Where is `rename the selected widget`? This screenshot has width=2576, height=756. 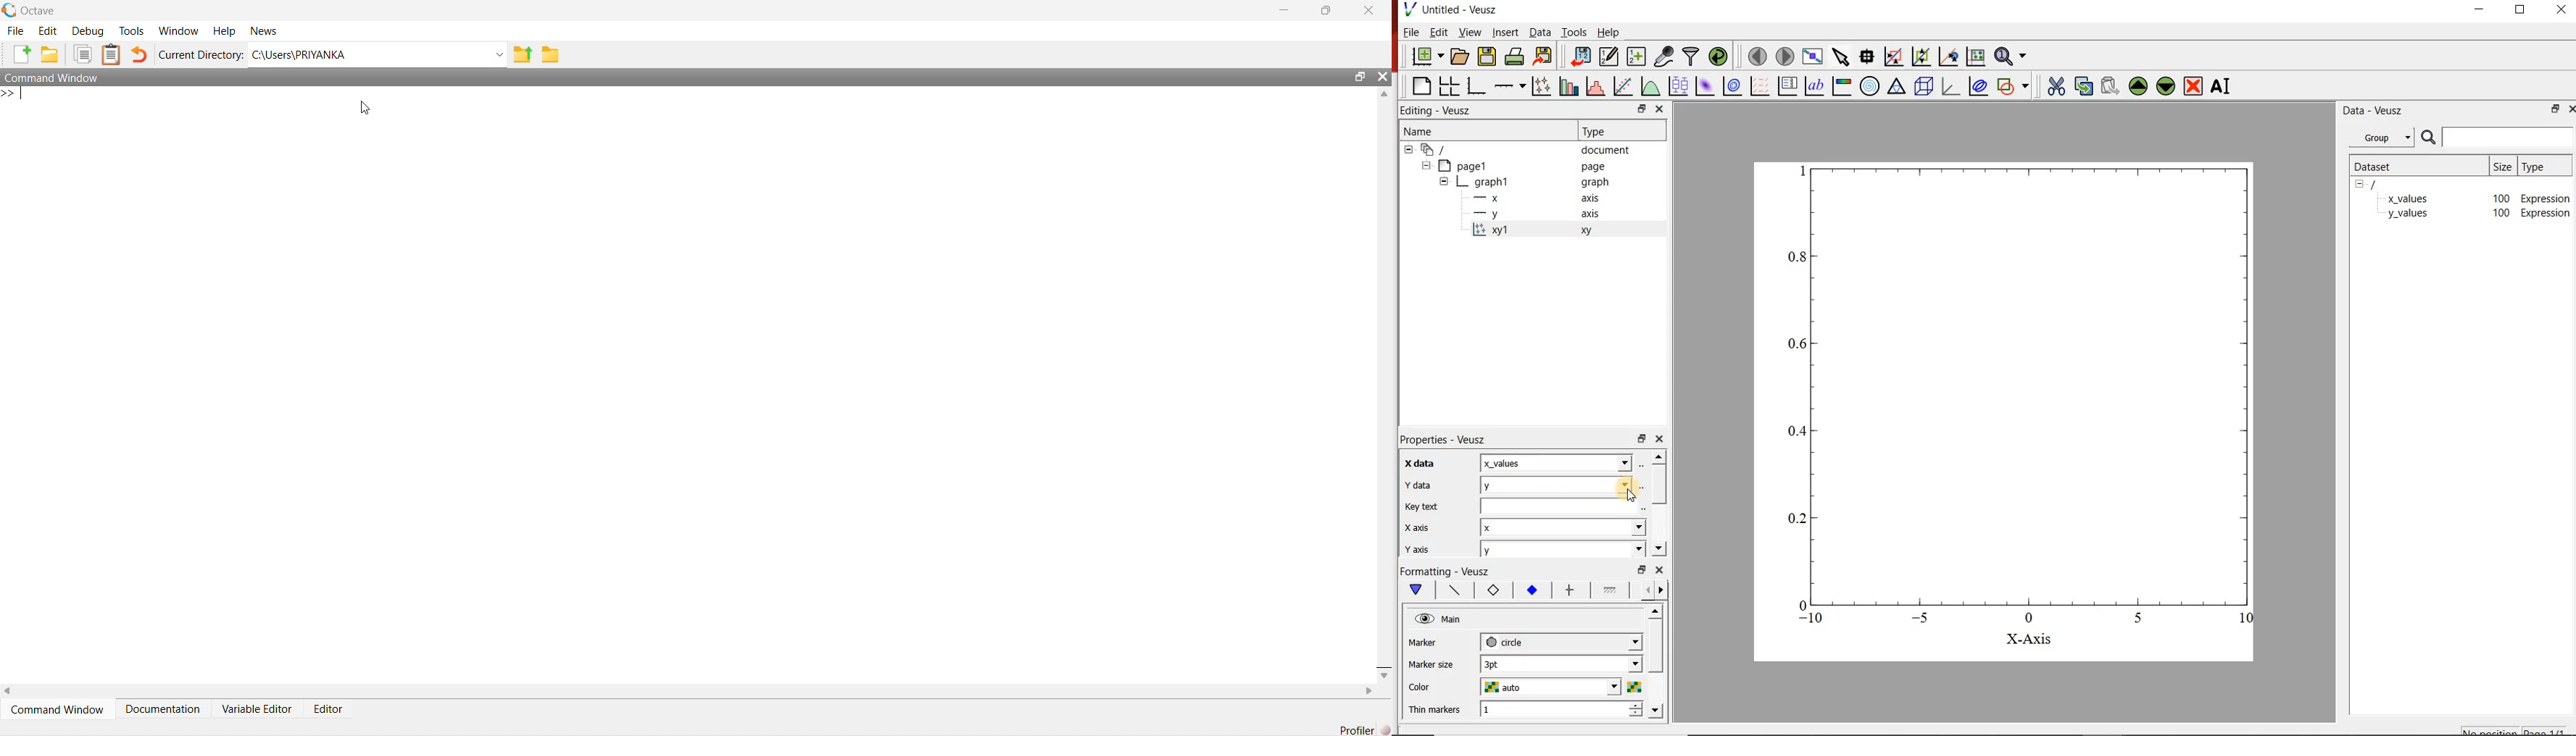 rename the selected widget is located at coordinates (2223, 88).